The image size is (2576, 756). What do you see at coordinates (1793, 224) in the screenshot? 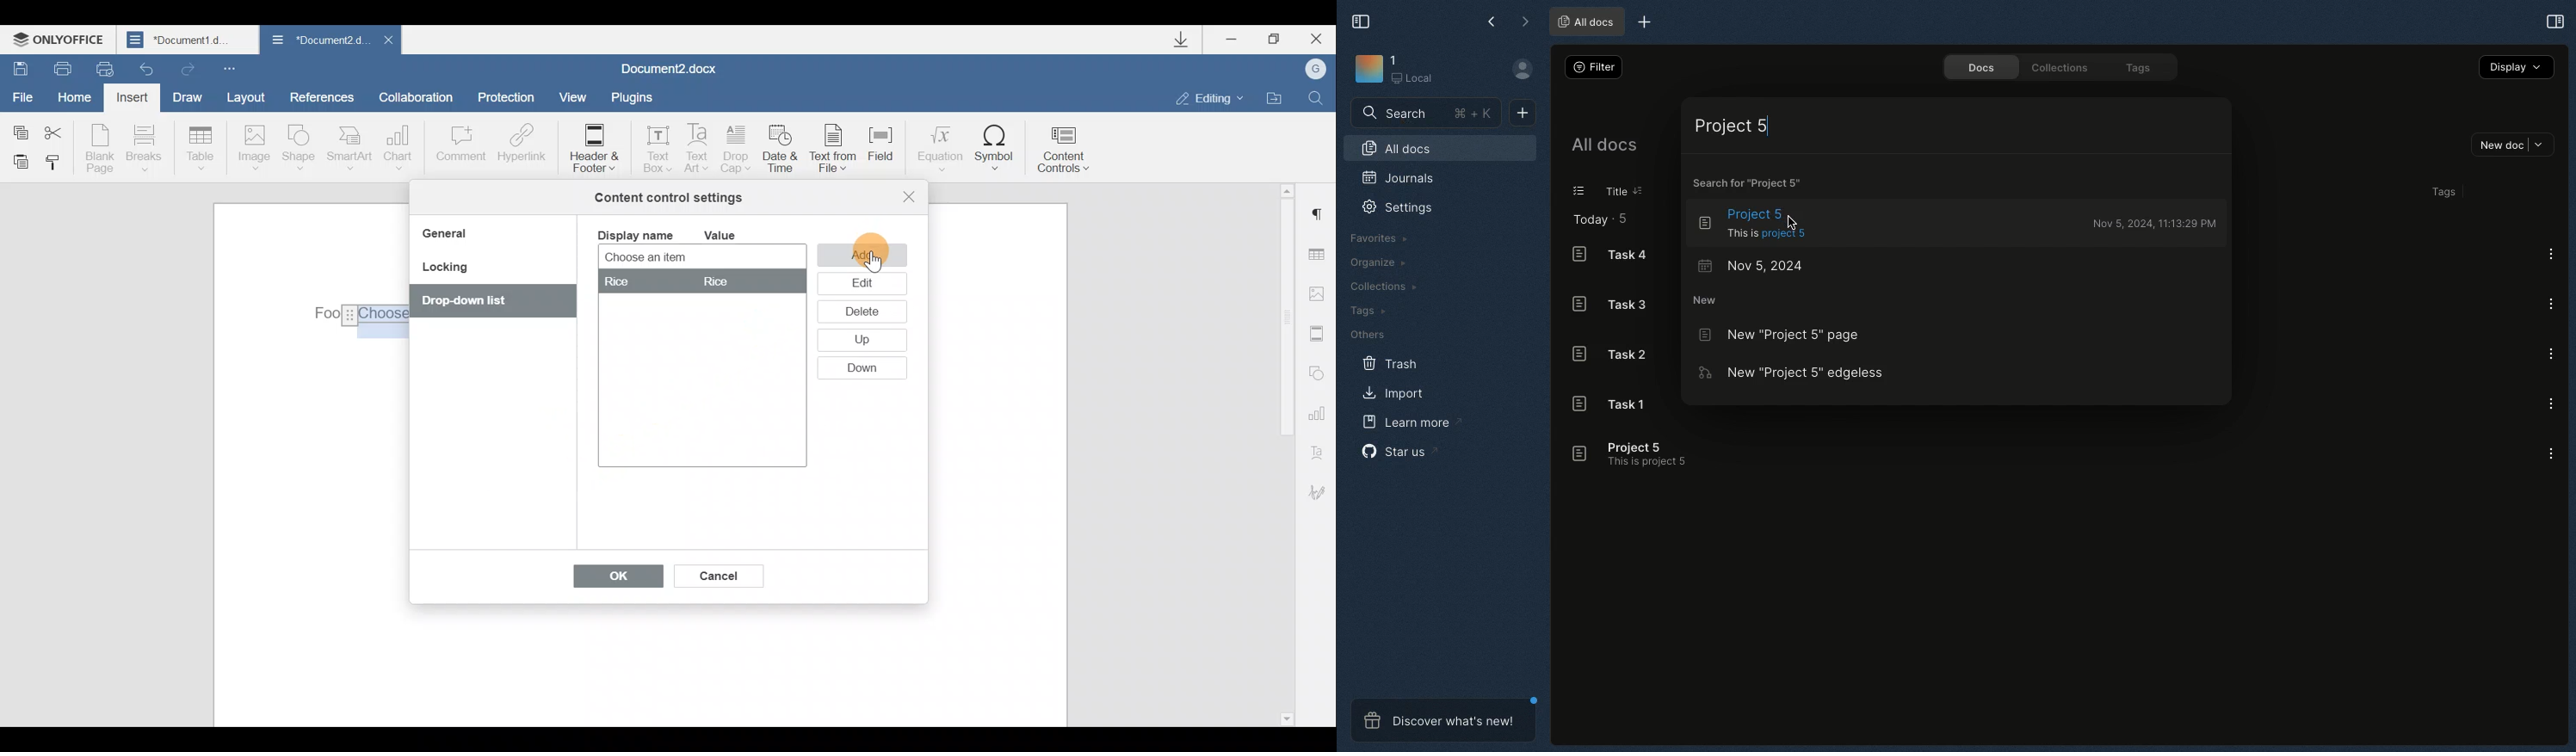
I see `Cursor` at bounding box center [1793, 224].